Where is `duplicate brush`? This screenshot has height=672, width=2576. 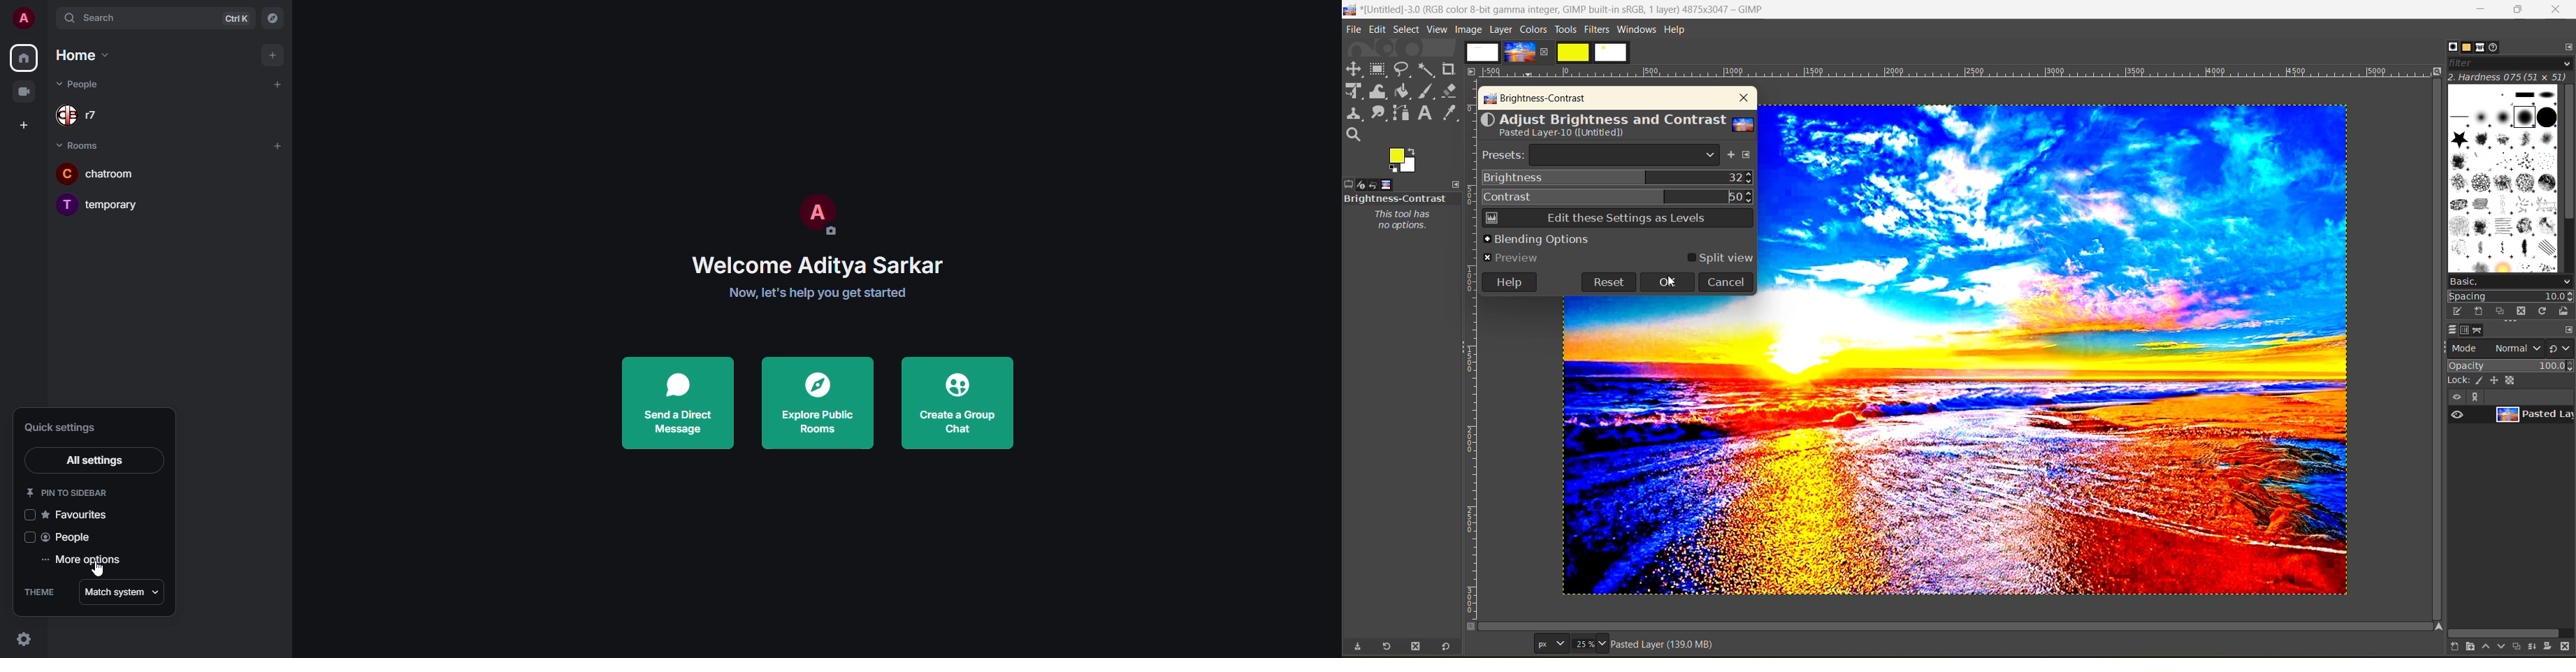
duplicate brush is located at coordinates (2502, 312).